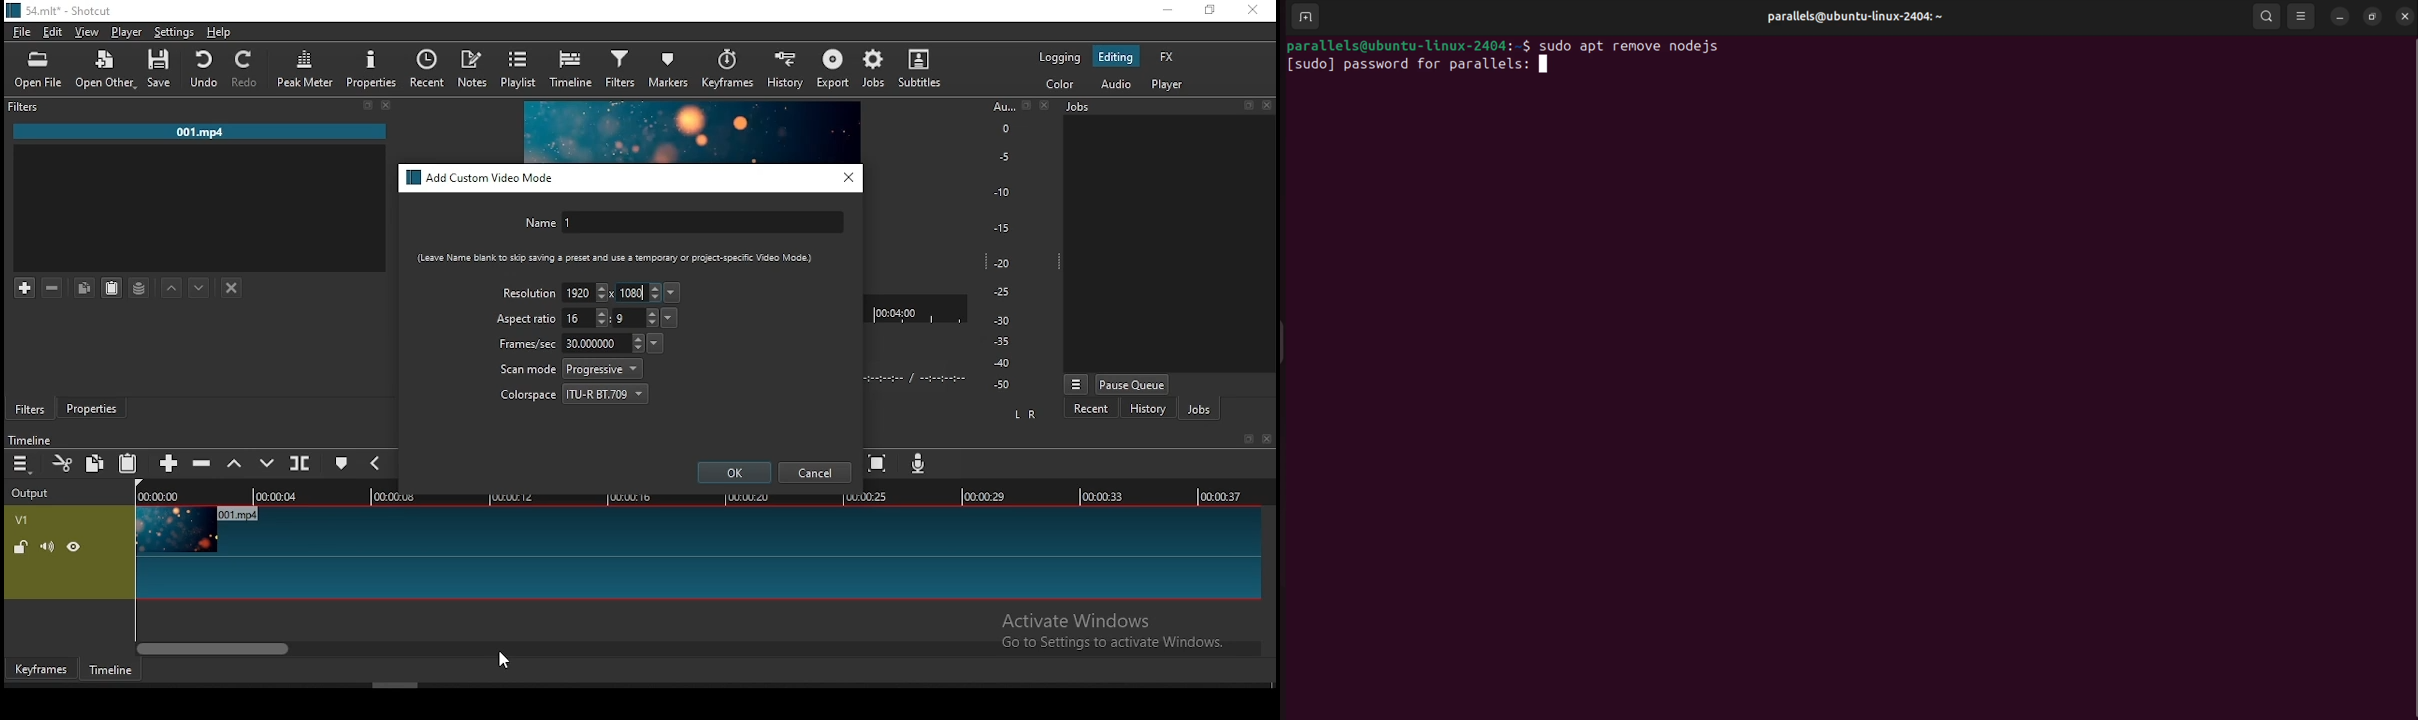 Image resolution: width=2436 pixels, height=728 pixels. What do you see at coordinates (129, 464) in the screenshot?
I see `paste` at bounding box center [129, 464].